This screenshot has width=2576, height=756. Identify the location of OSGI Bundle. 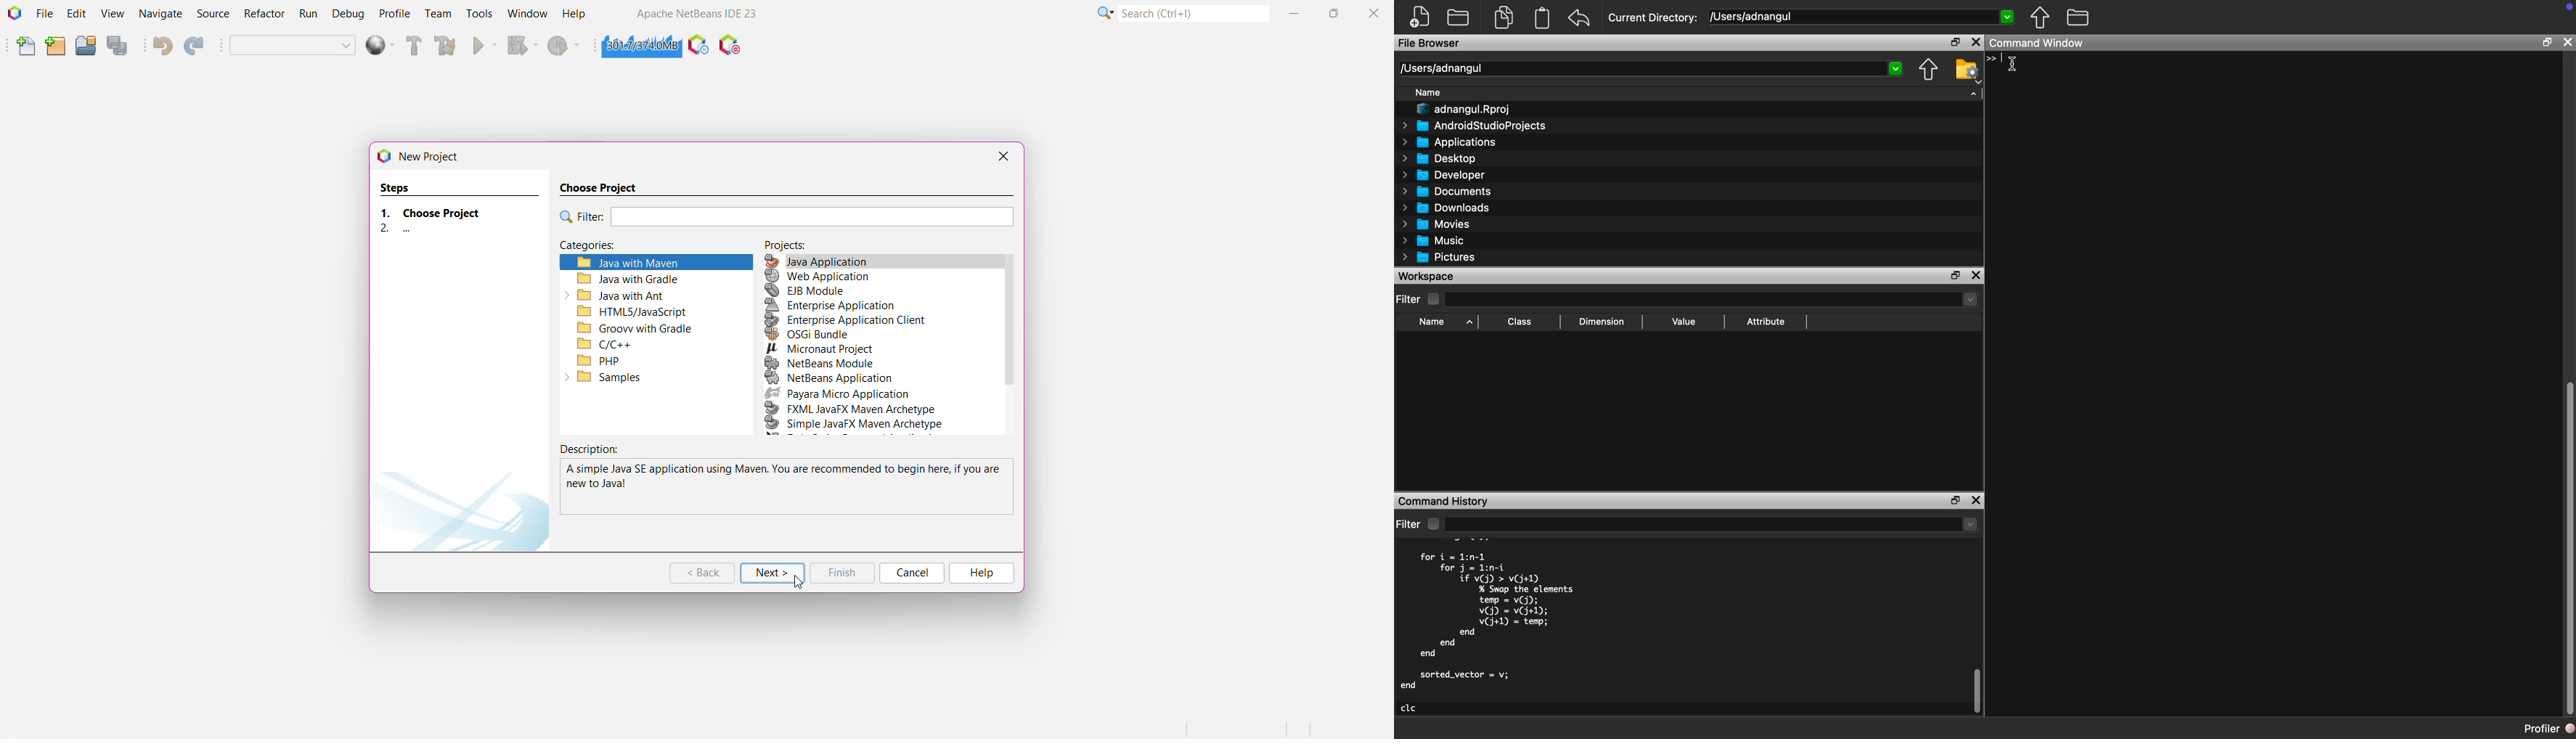
(810, 335).